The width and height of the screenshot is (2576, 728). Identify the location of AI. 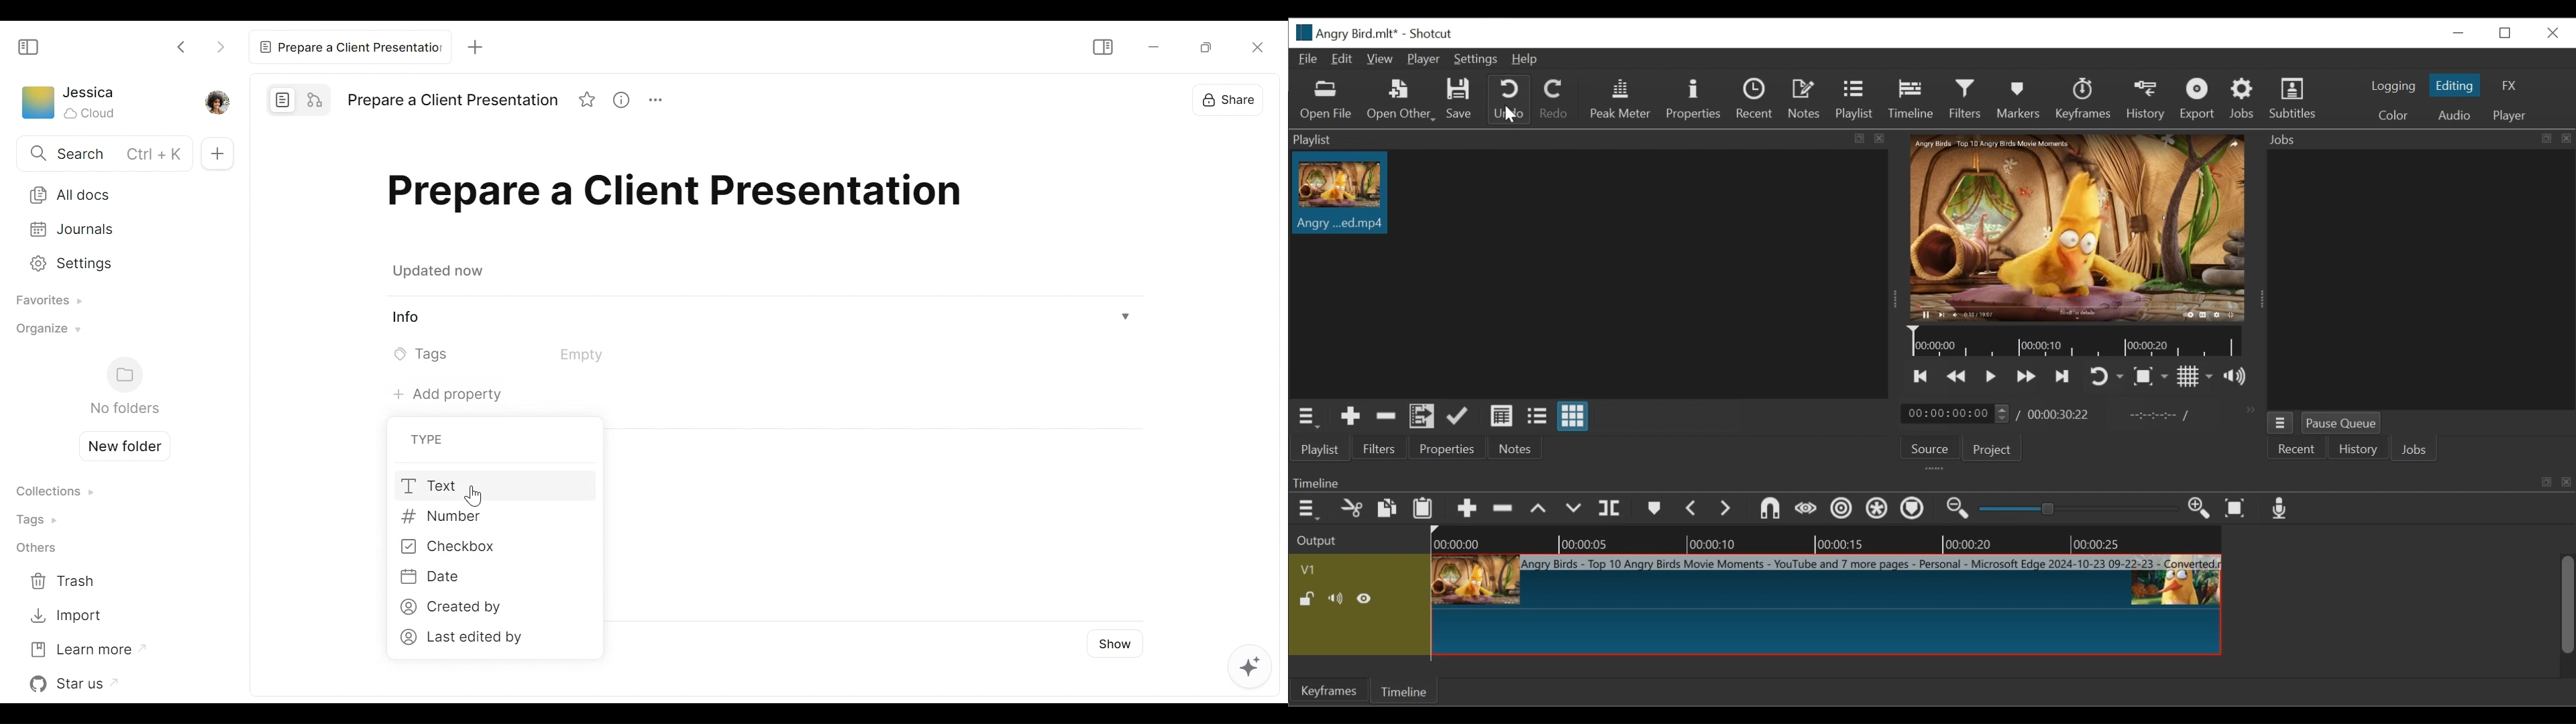
(1254, 673).